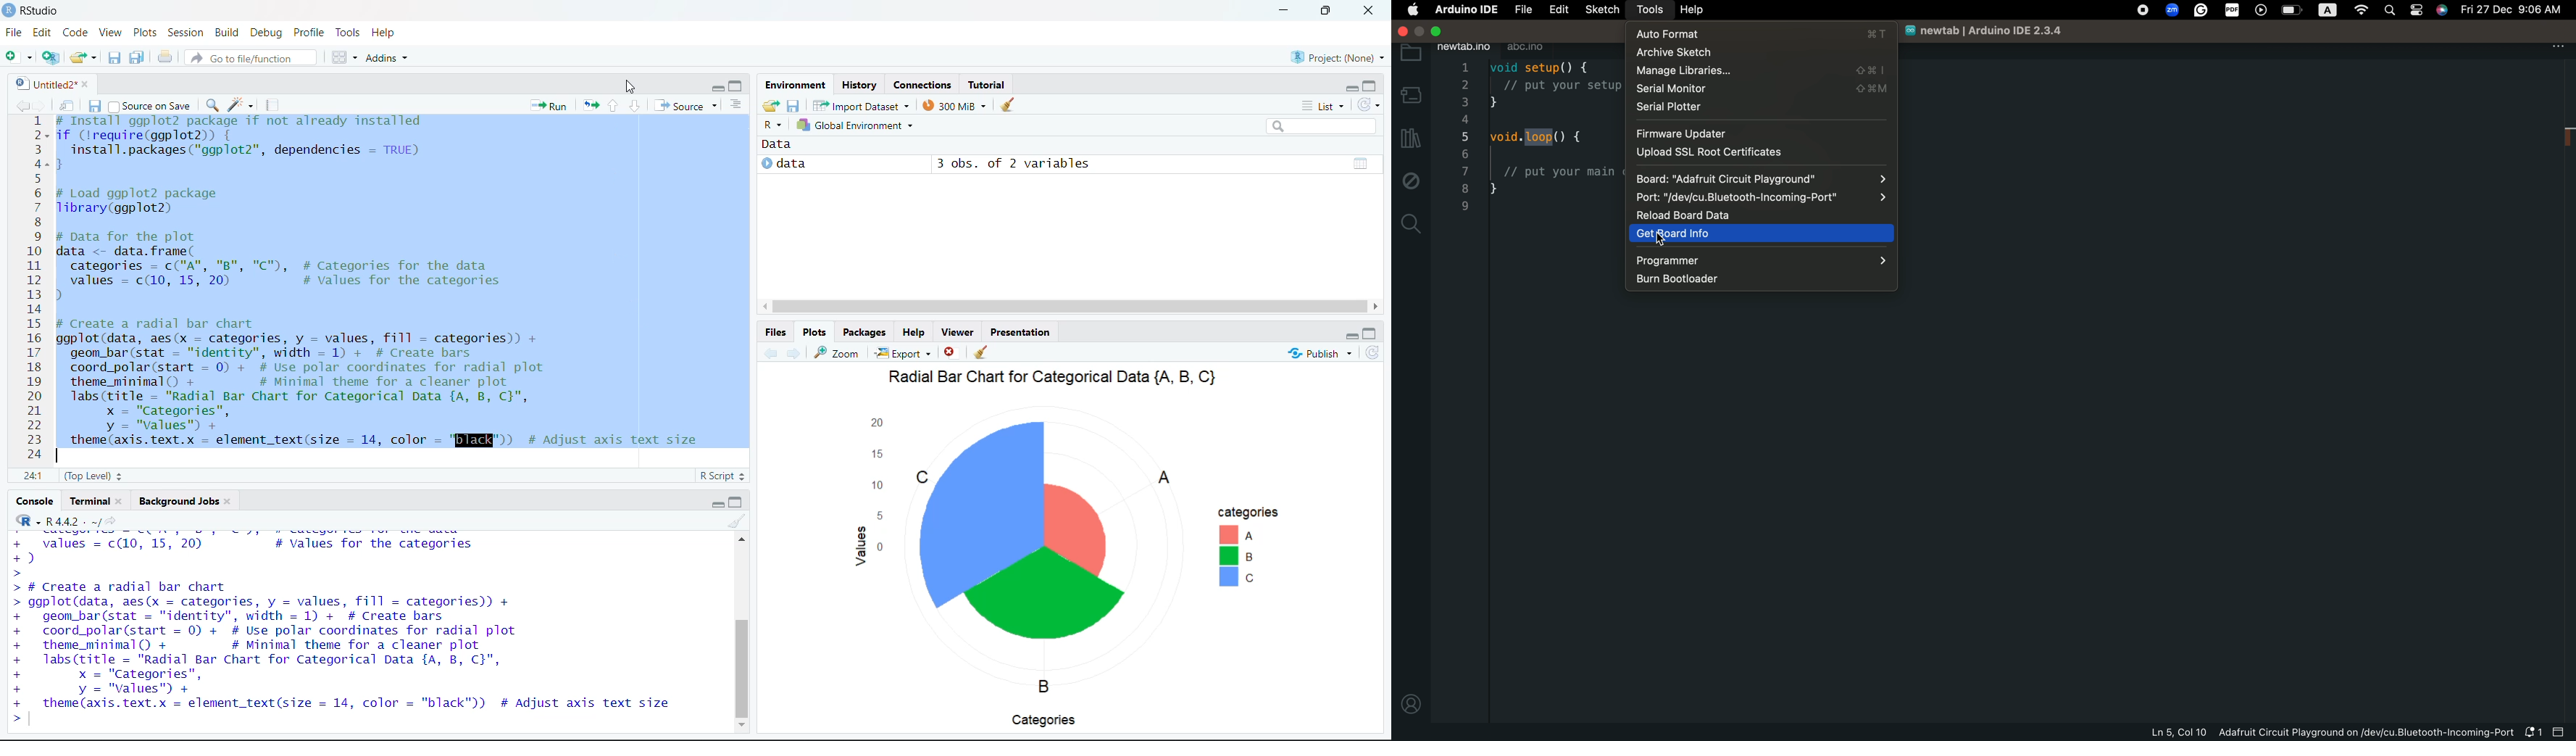  I want to click on Plots, so click(144, 32).